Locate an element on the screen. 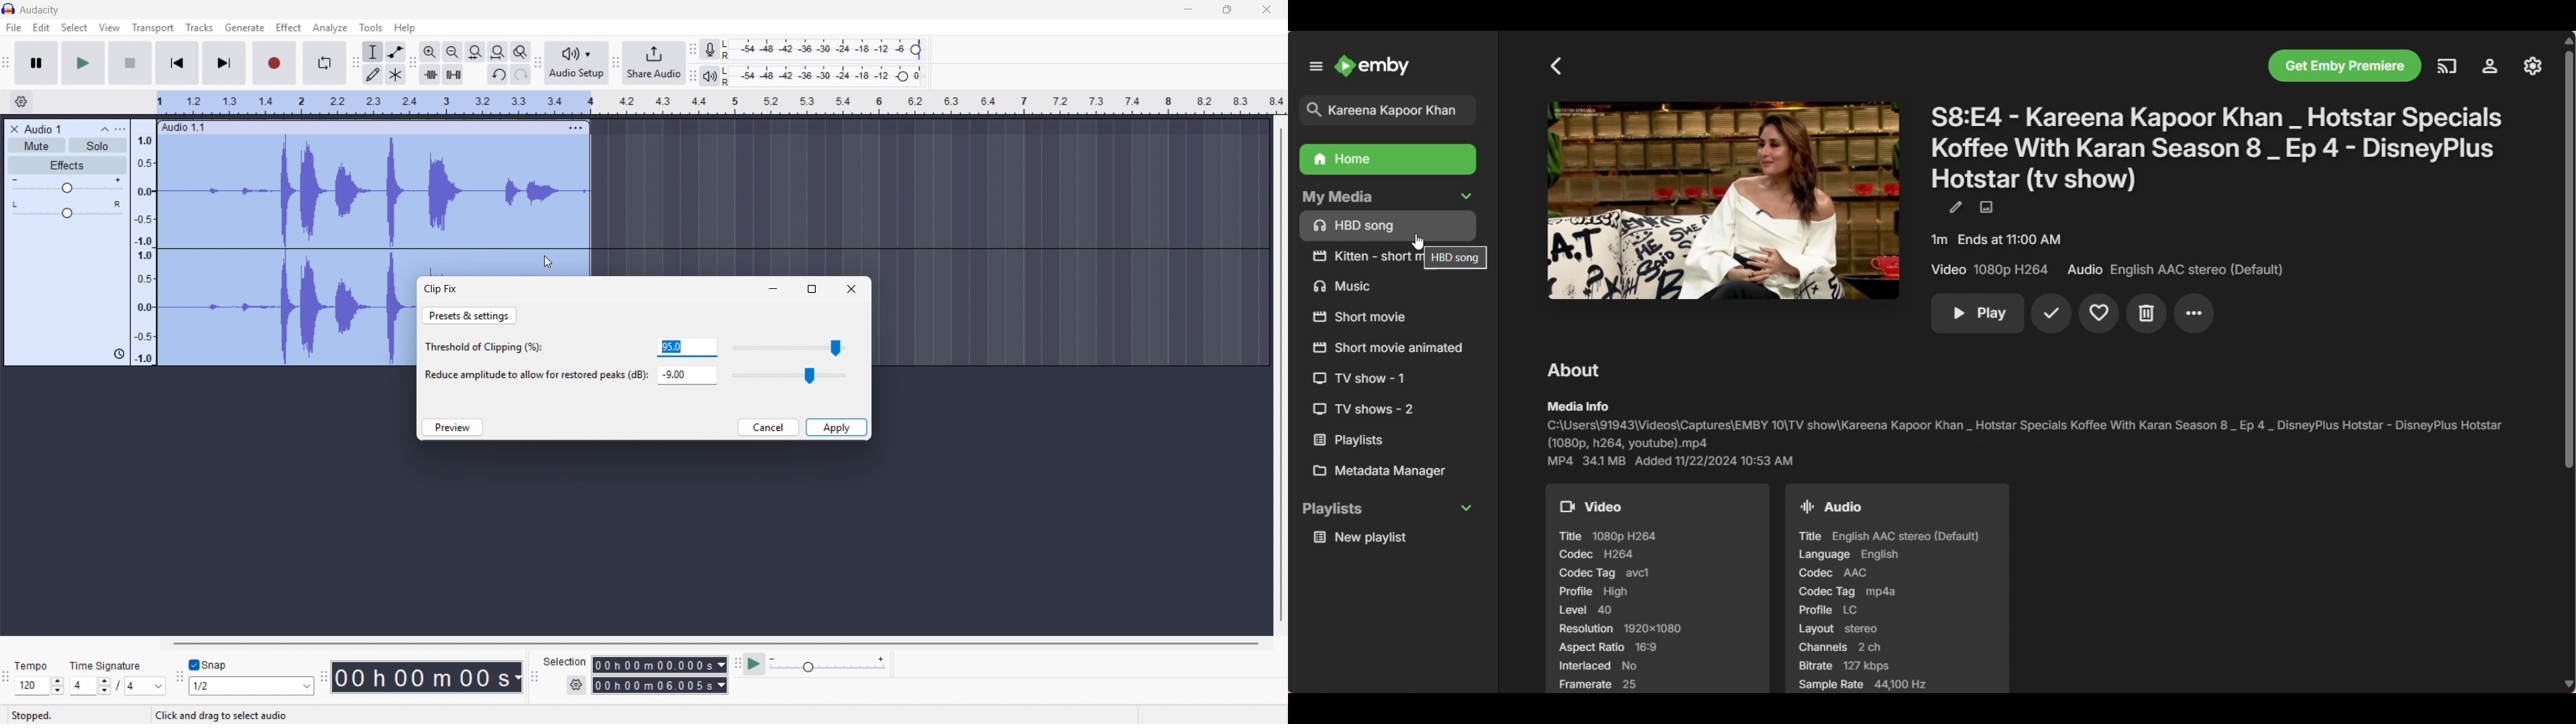 The height and width of the screenshot is (728, 2576). Reduce amplitude to allow for restored peaks is located at coordinates (686, 375).